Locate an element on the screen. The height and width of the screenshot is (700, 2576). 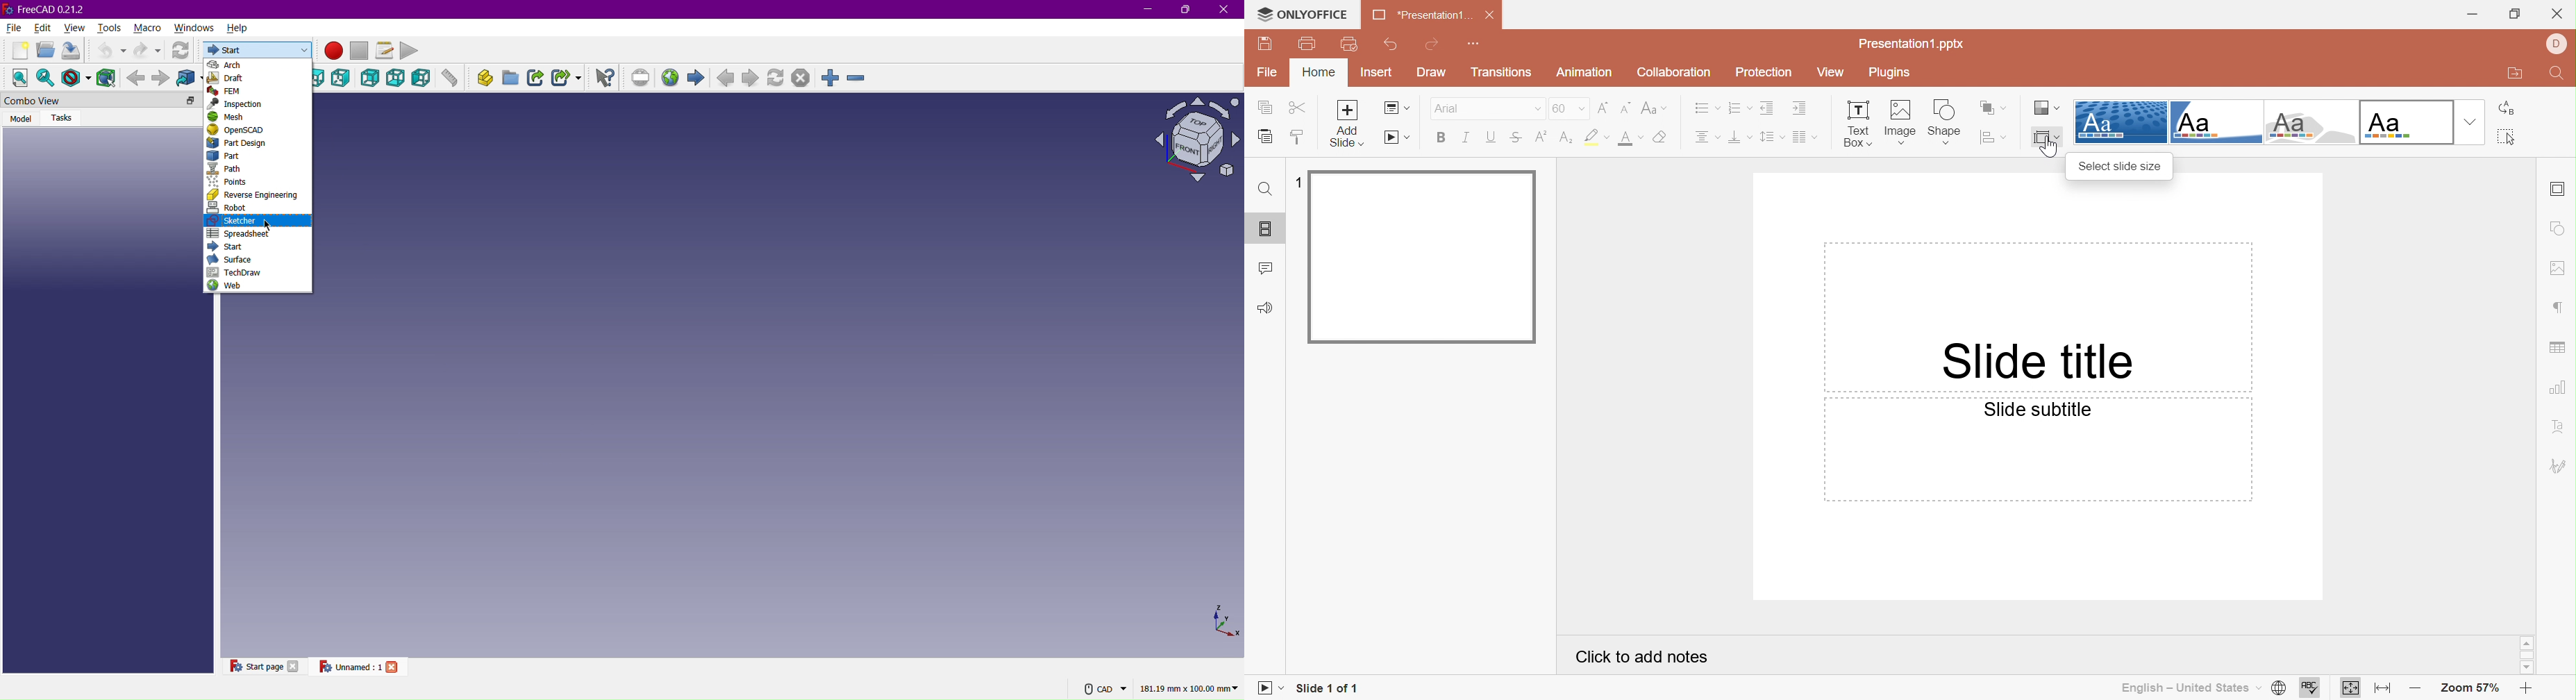
Top is located at coordinates (319, 76).